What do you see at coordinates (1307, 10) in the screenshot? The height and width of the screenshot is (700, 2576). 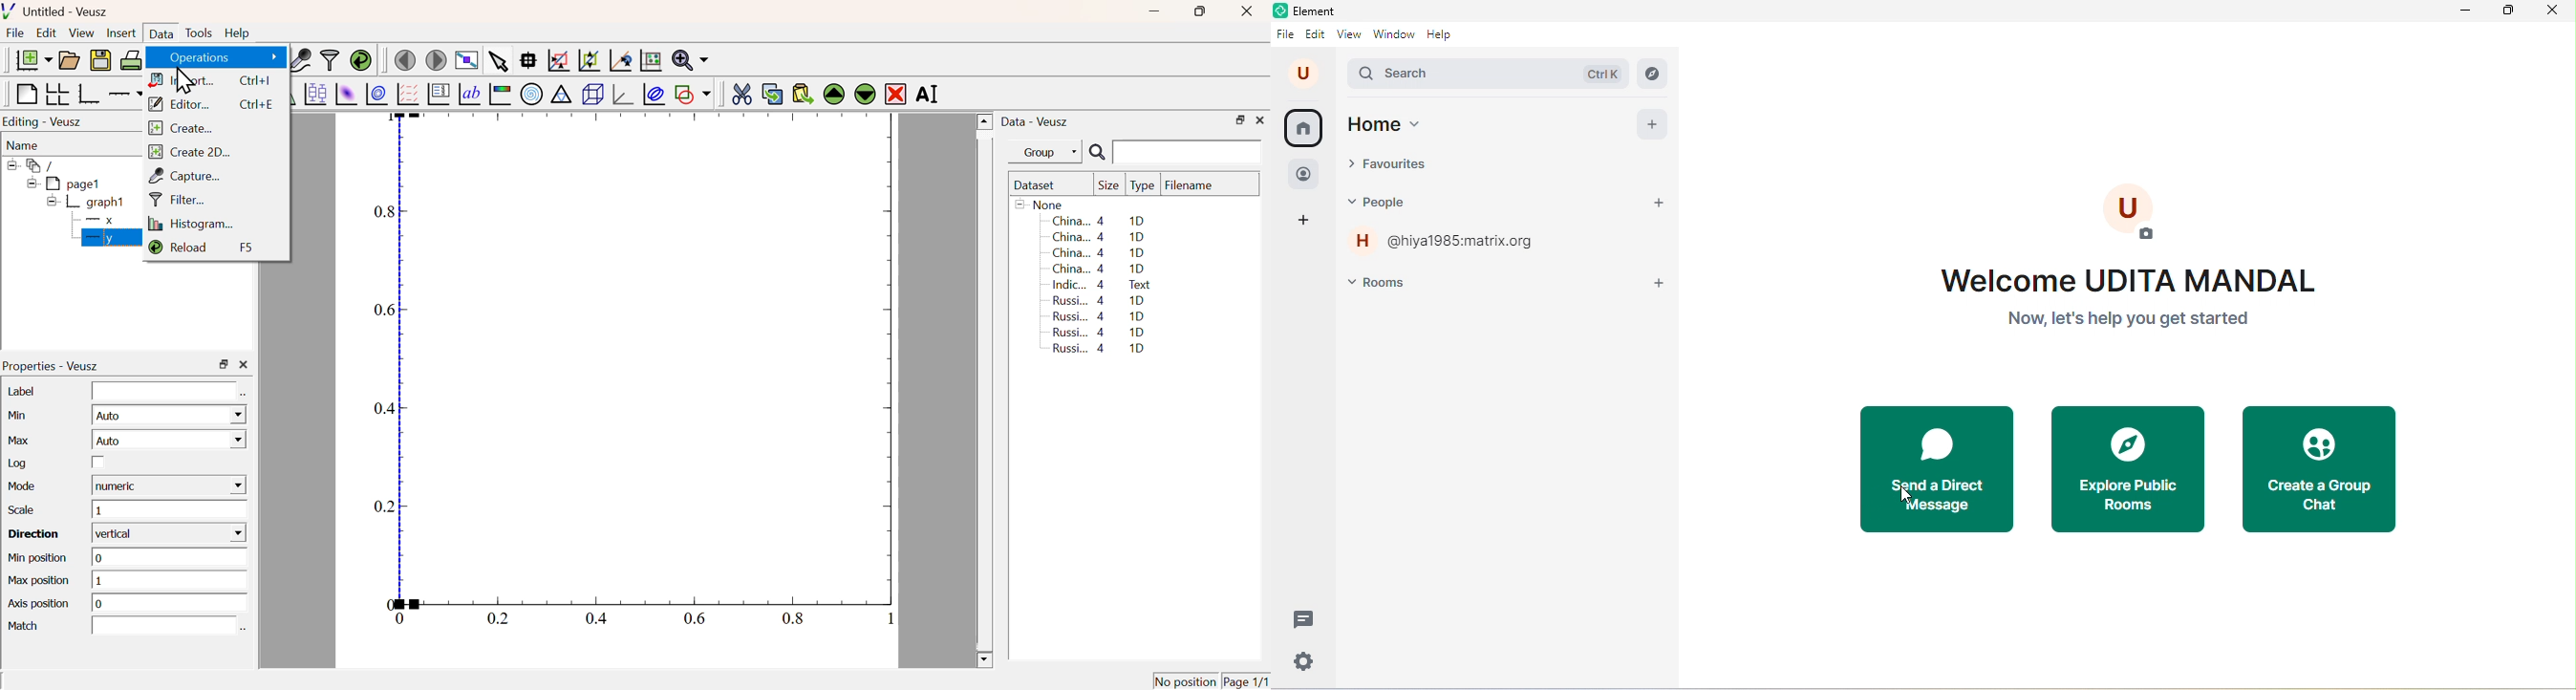 I see `Element` at bounding box center [1307, 10].